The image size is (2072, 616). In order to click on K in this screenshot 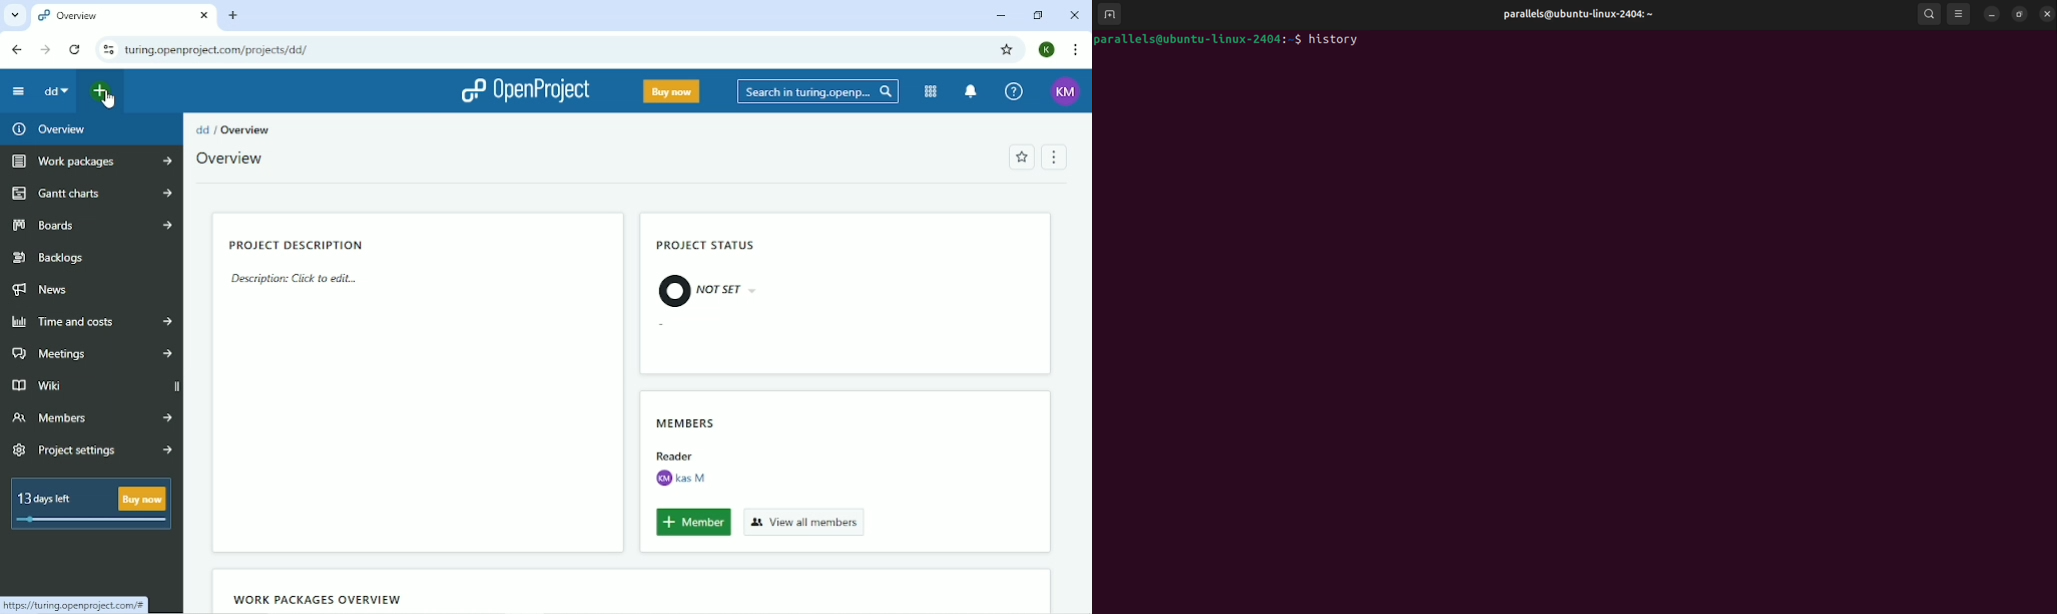, I will do `click(1046, 49)`.